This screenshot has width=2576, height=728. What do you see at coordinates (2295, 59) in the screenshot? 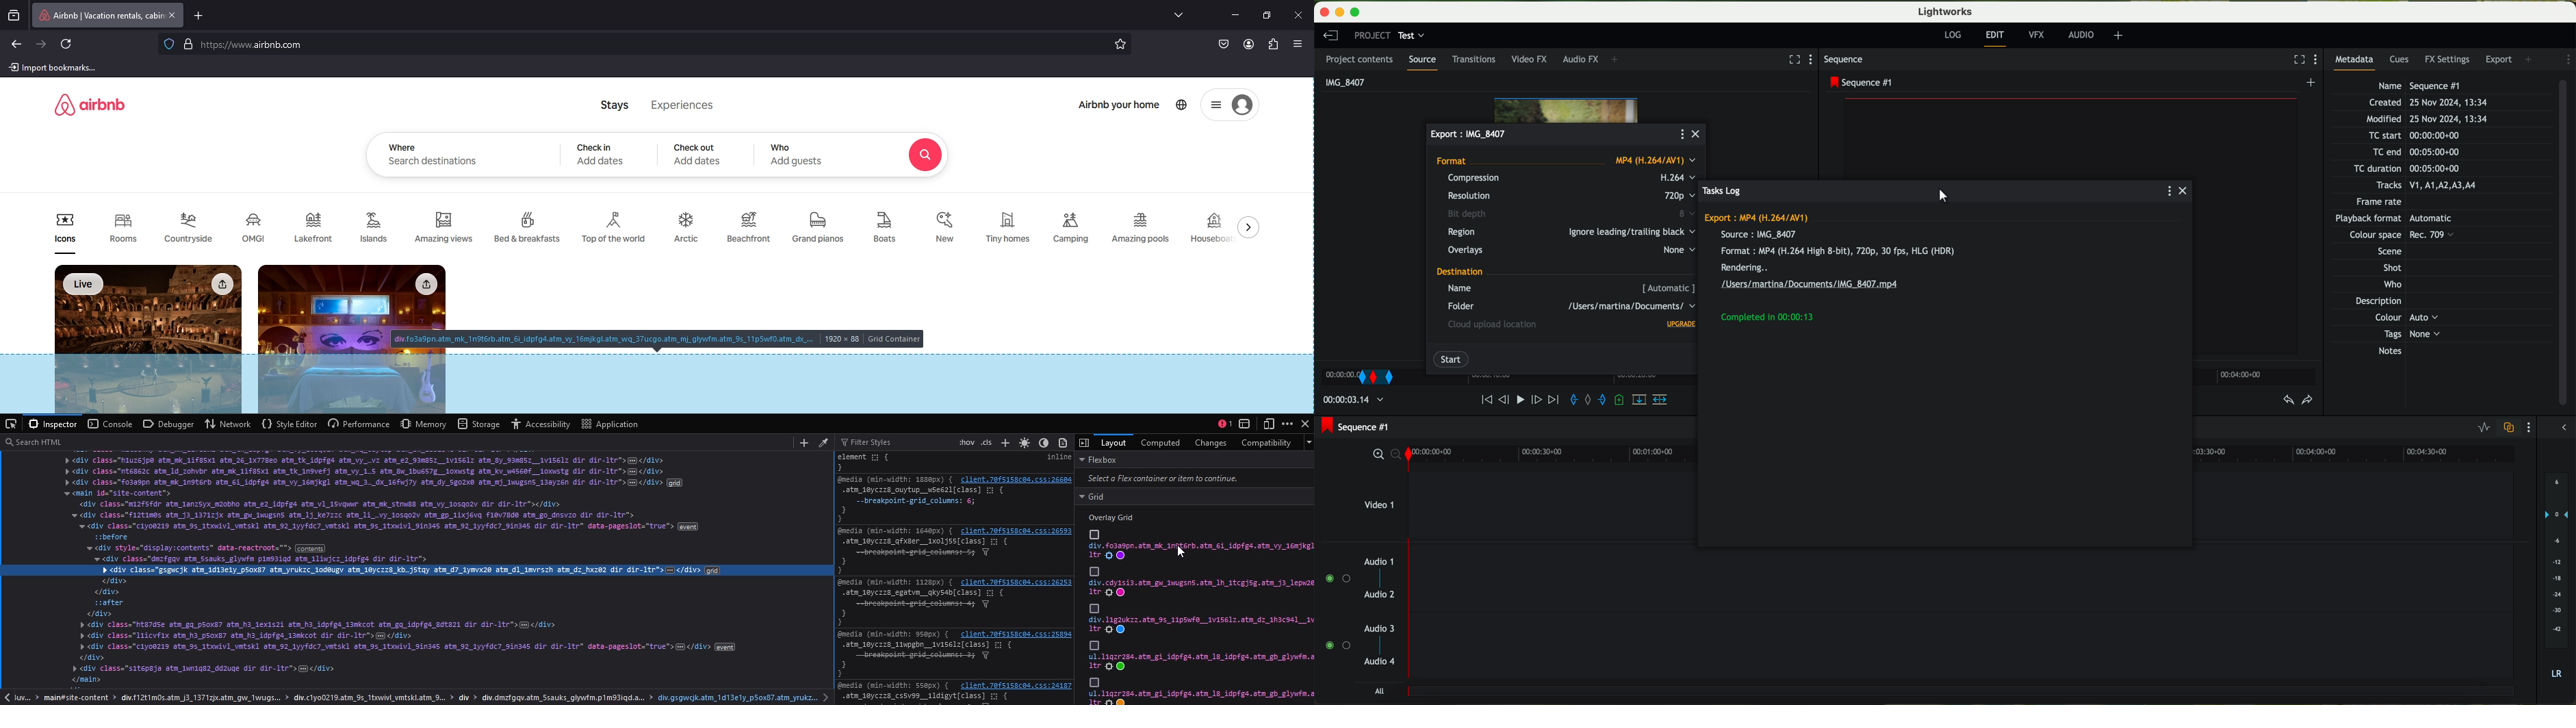
I see `fullscreen` at bounding box center [2295, 59].